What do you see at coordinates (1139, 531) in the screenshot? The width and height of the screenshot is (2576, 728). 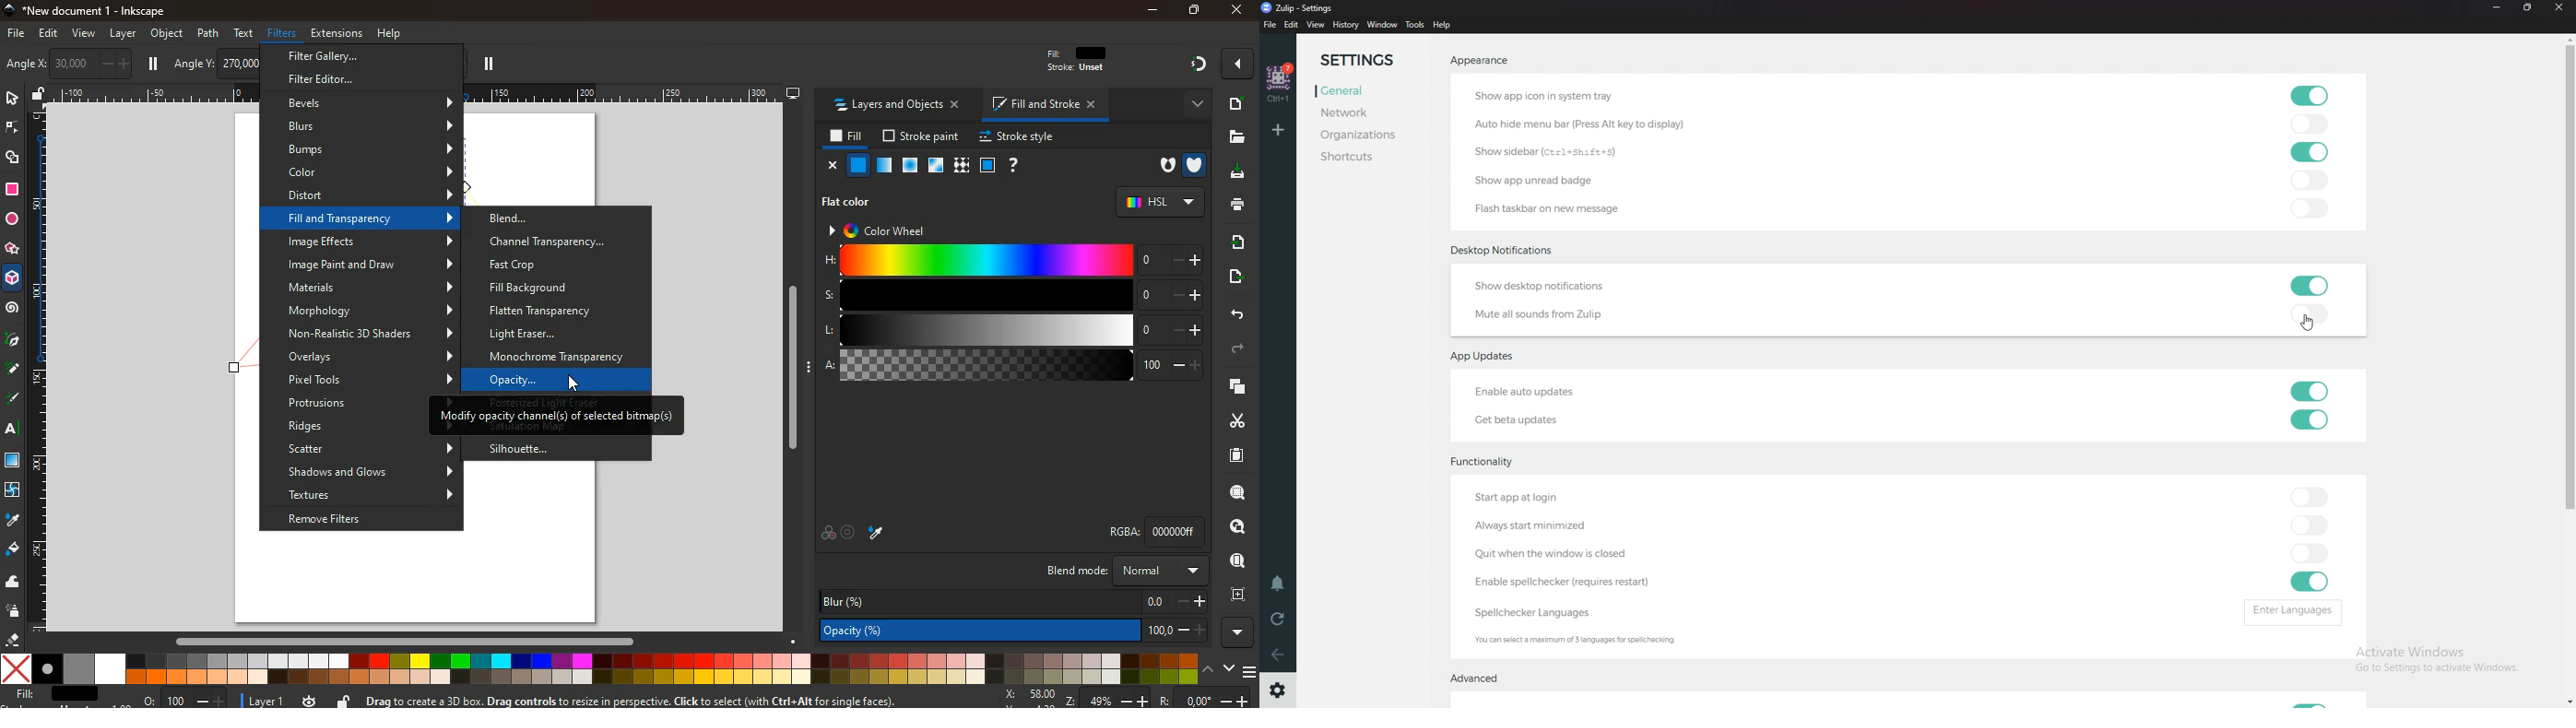 I see `rgba` at bounding box center [1139, 531].